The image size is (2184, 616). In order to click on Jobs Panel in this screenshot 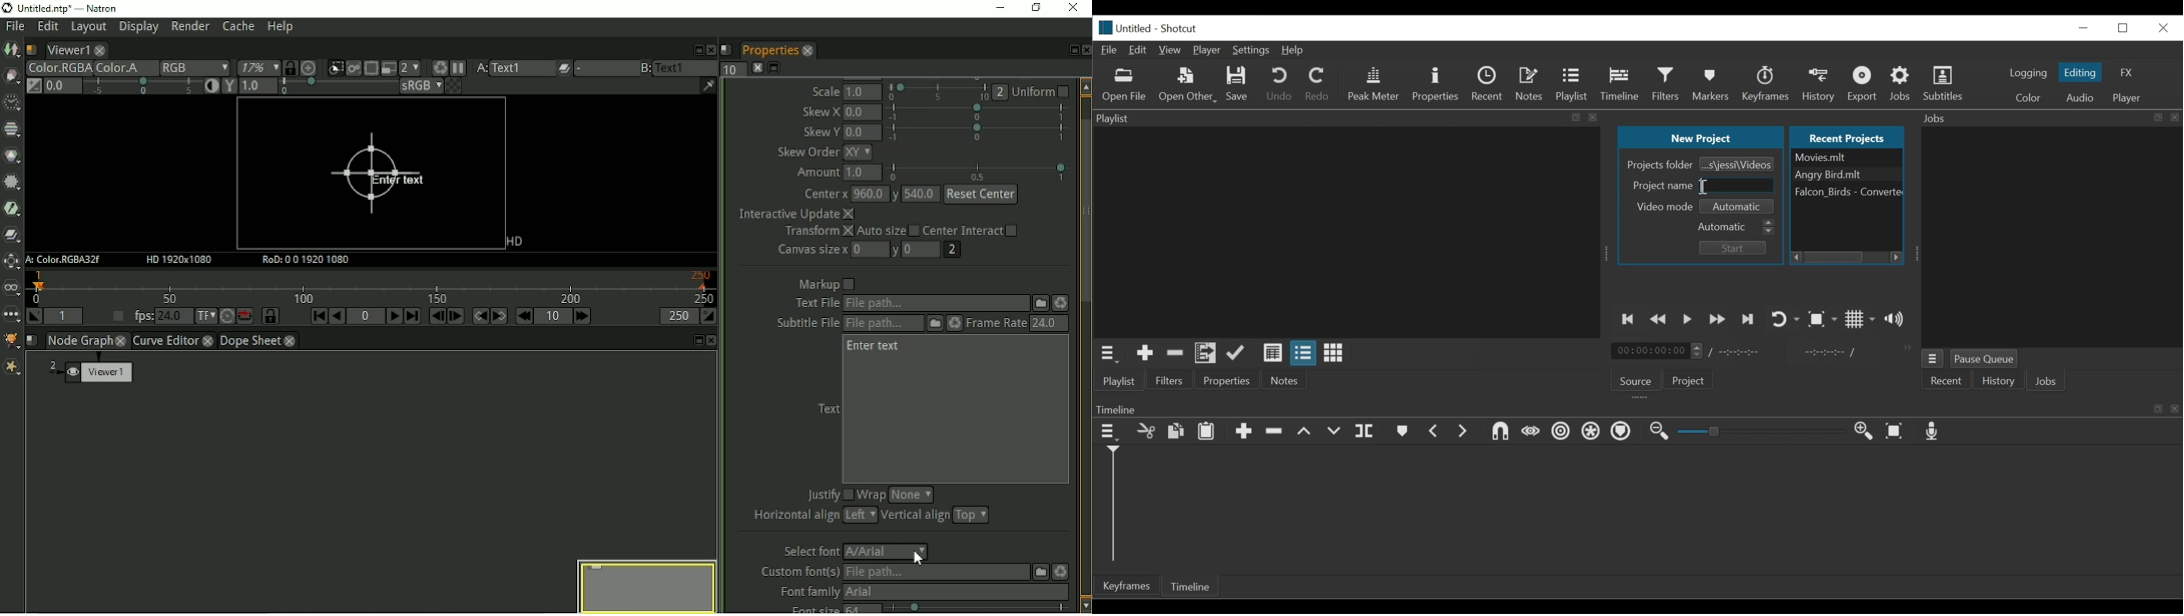, I will do `click(2052, 237)`.